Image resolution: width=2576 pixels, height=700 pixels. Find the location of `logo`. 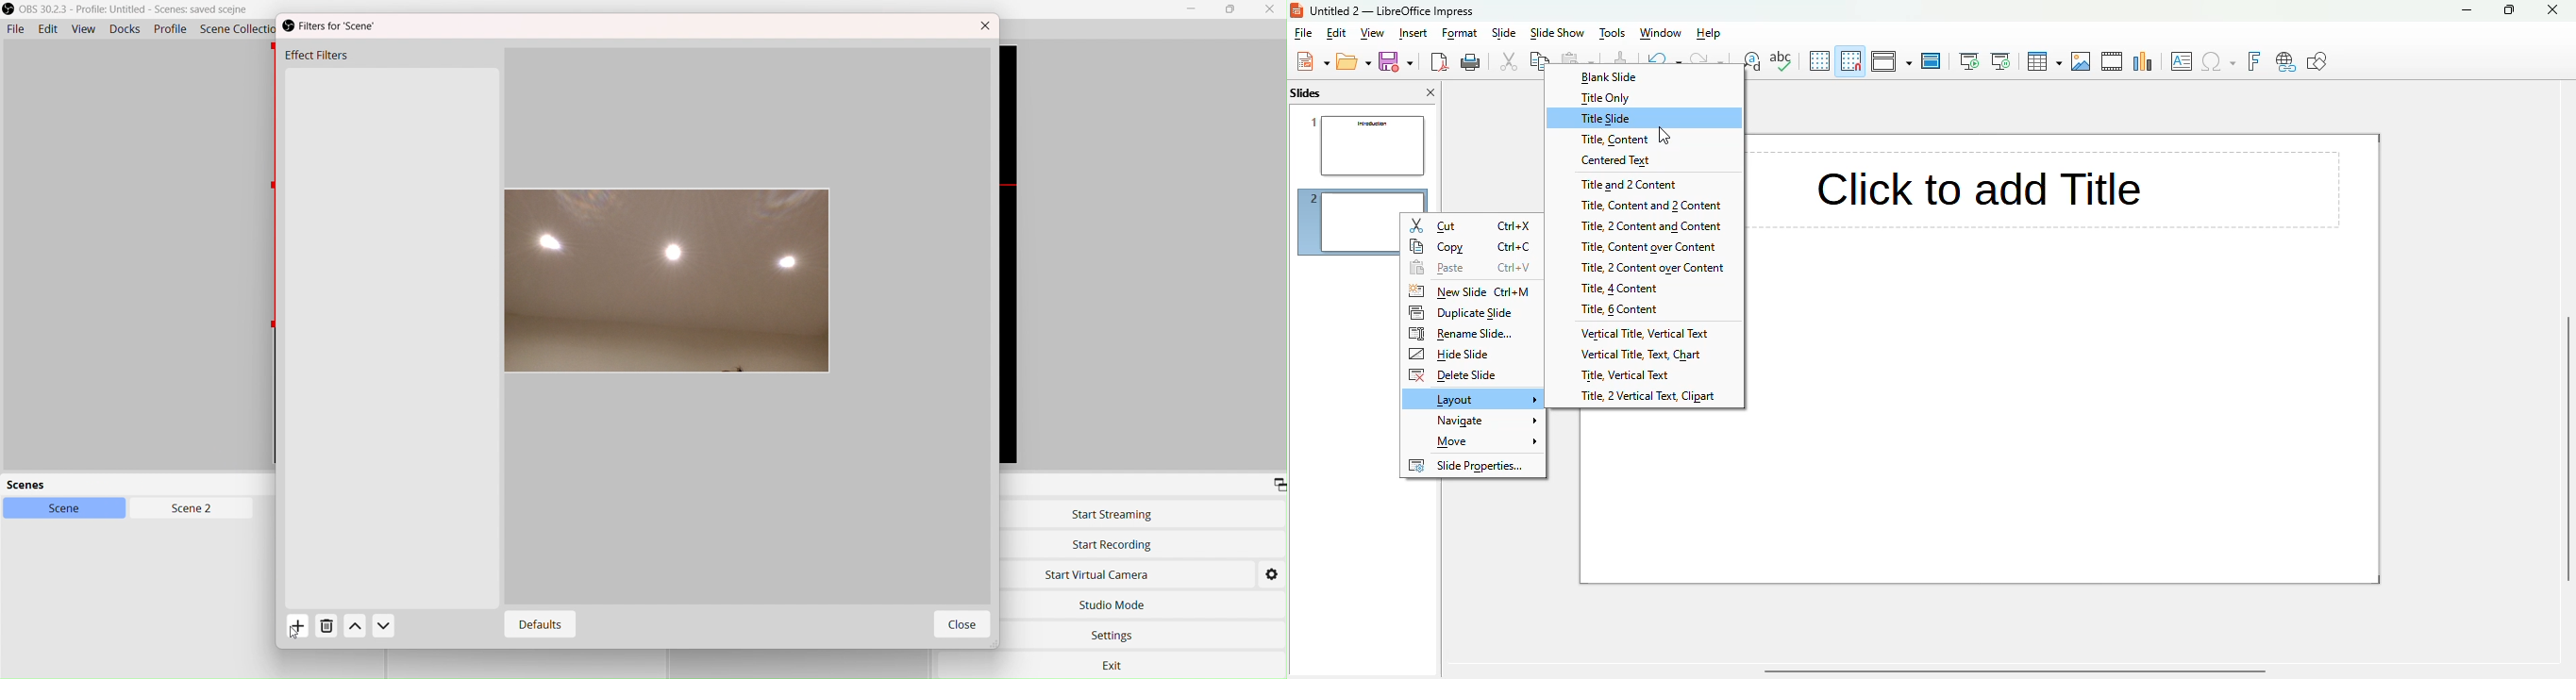

logo is located at coordinates (1296, 9).